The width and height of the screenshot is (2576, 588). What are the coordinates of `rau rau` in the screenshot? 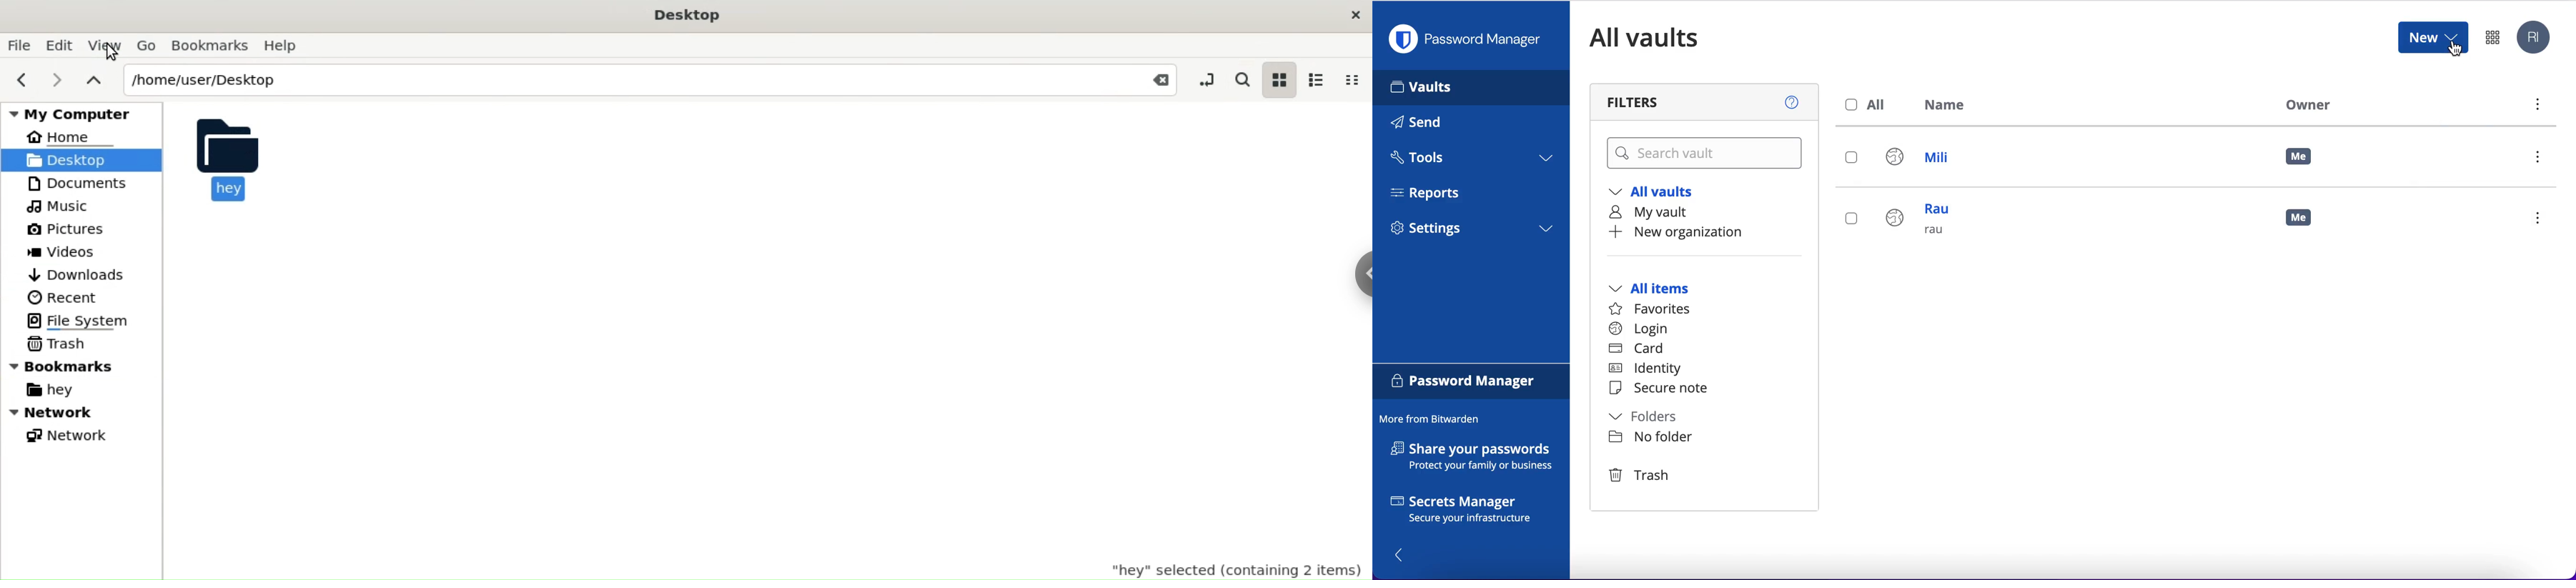 It's located at (1923, 221).